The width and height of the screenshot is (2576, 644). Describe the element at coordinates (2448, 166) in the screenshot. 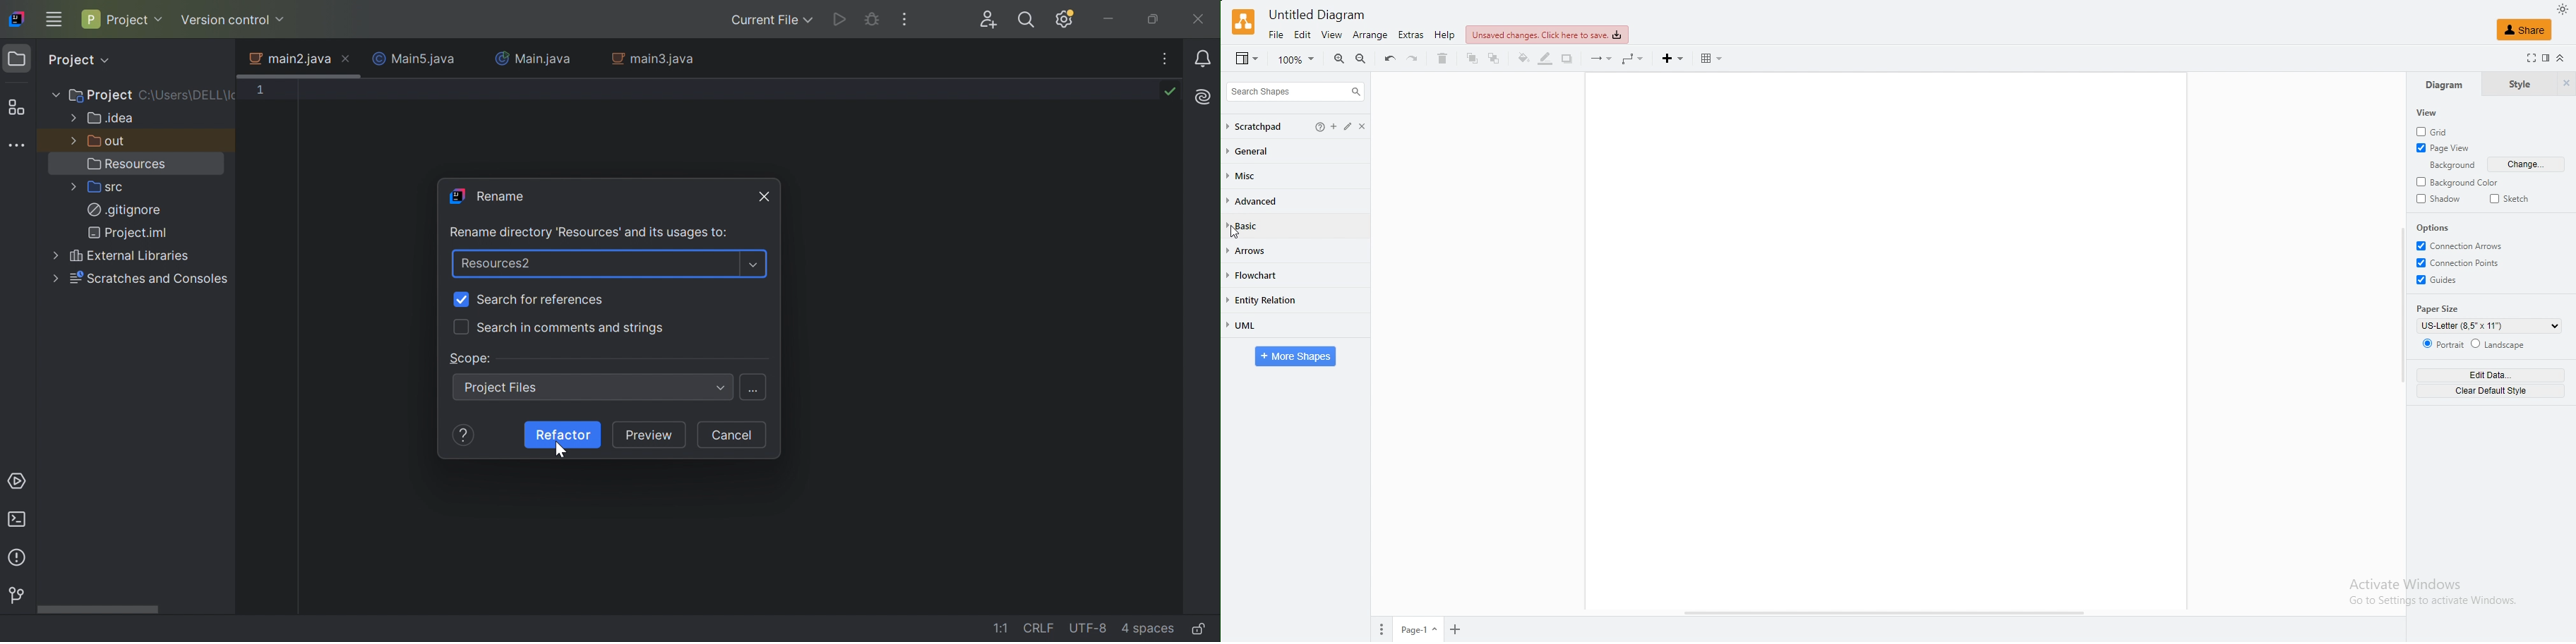

I see `background` at that location.